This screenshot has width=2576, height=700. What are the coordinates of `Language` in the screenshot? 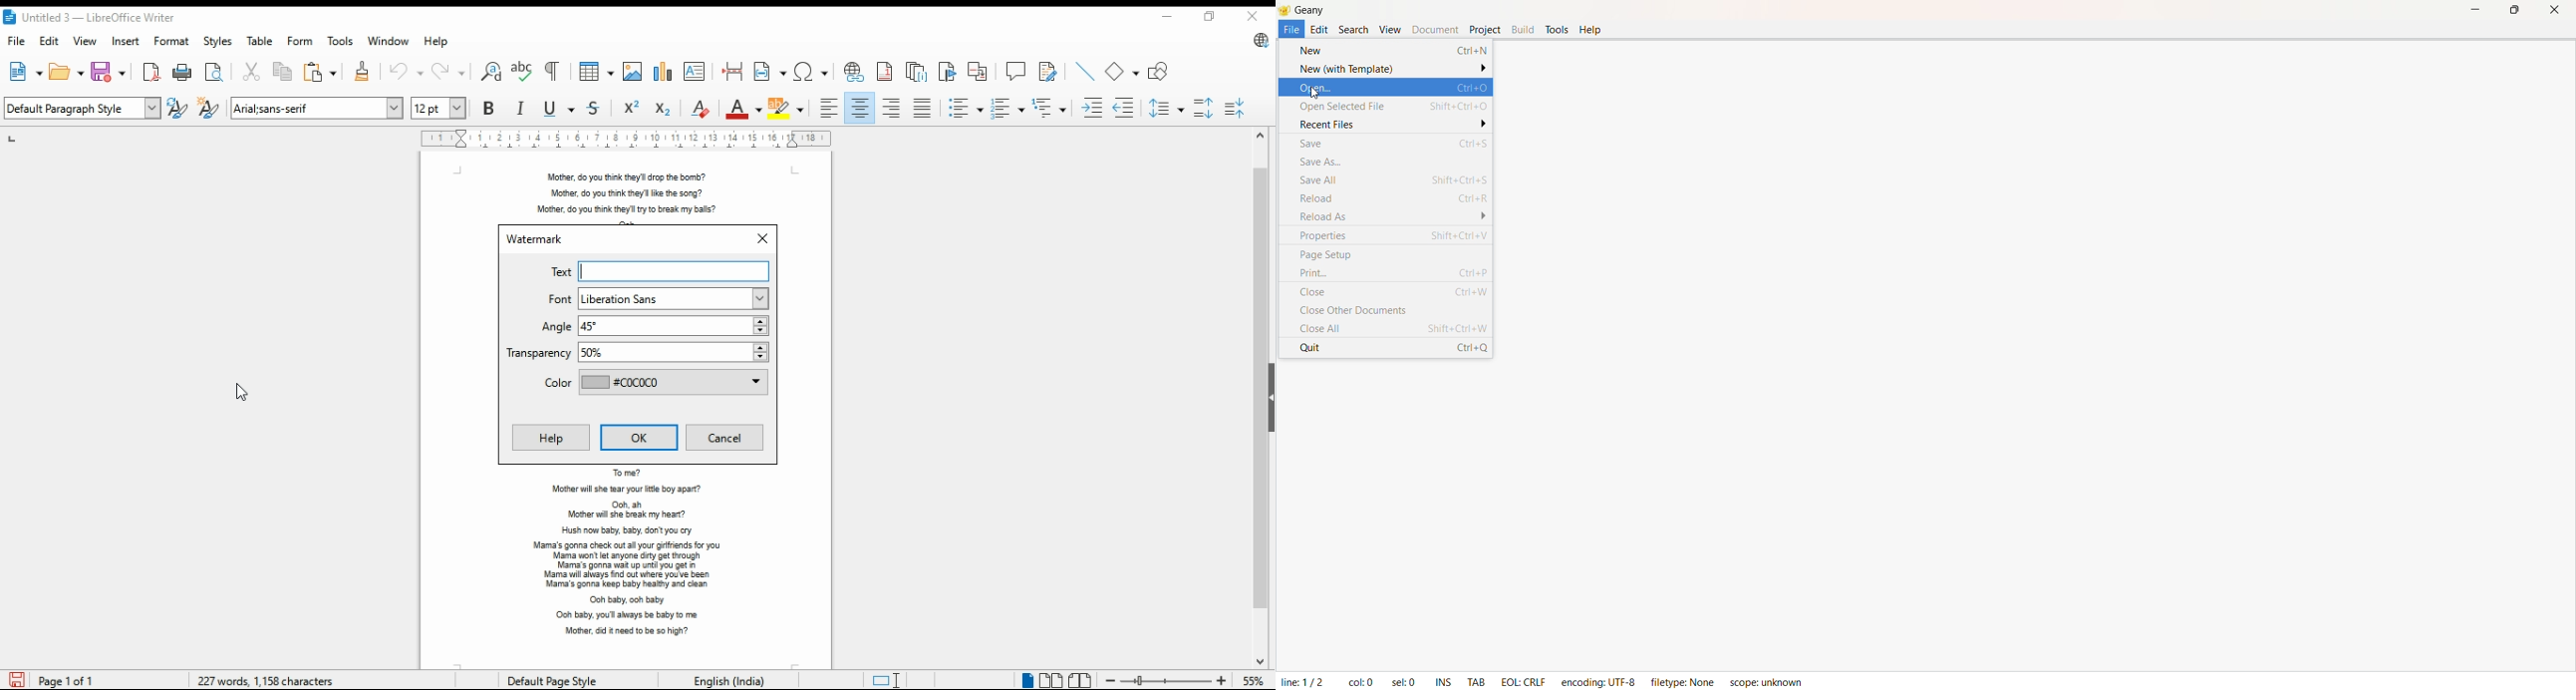 It's located at (723, 680).